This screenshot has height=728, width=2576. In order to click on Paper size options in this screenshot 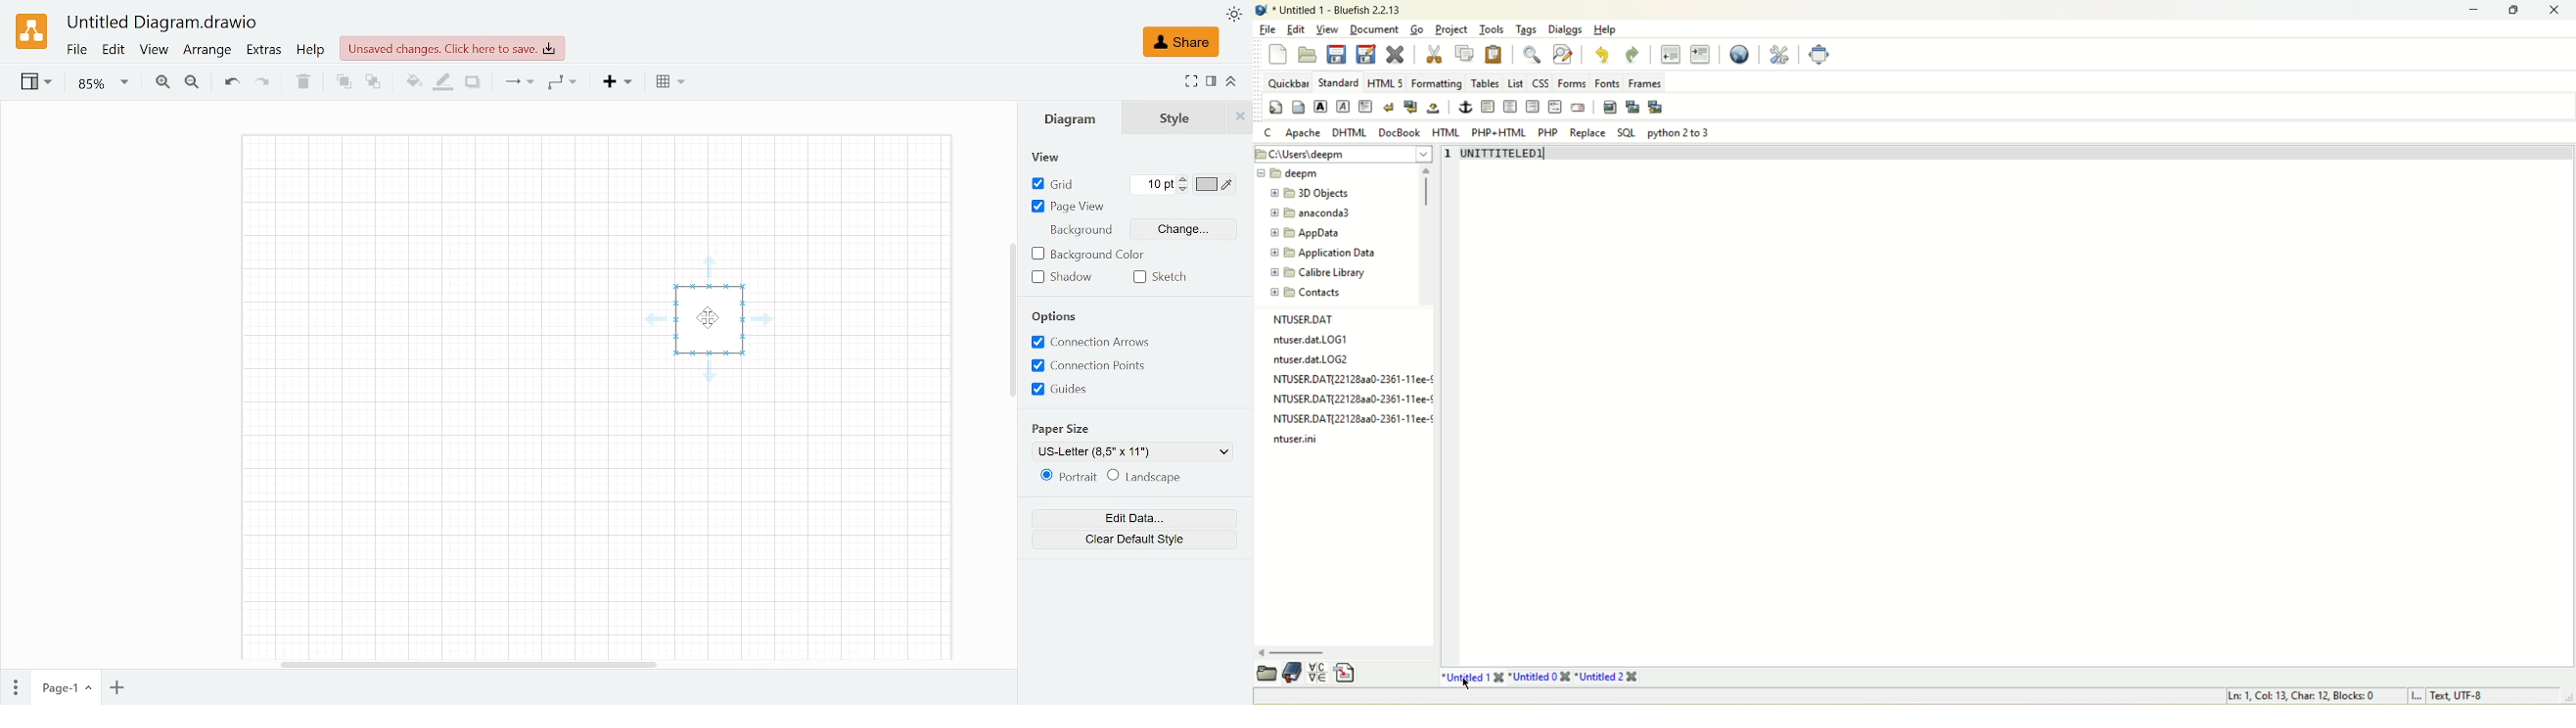, I will do `click(1227, 451)`.